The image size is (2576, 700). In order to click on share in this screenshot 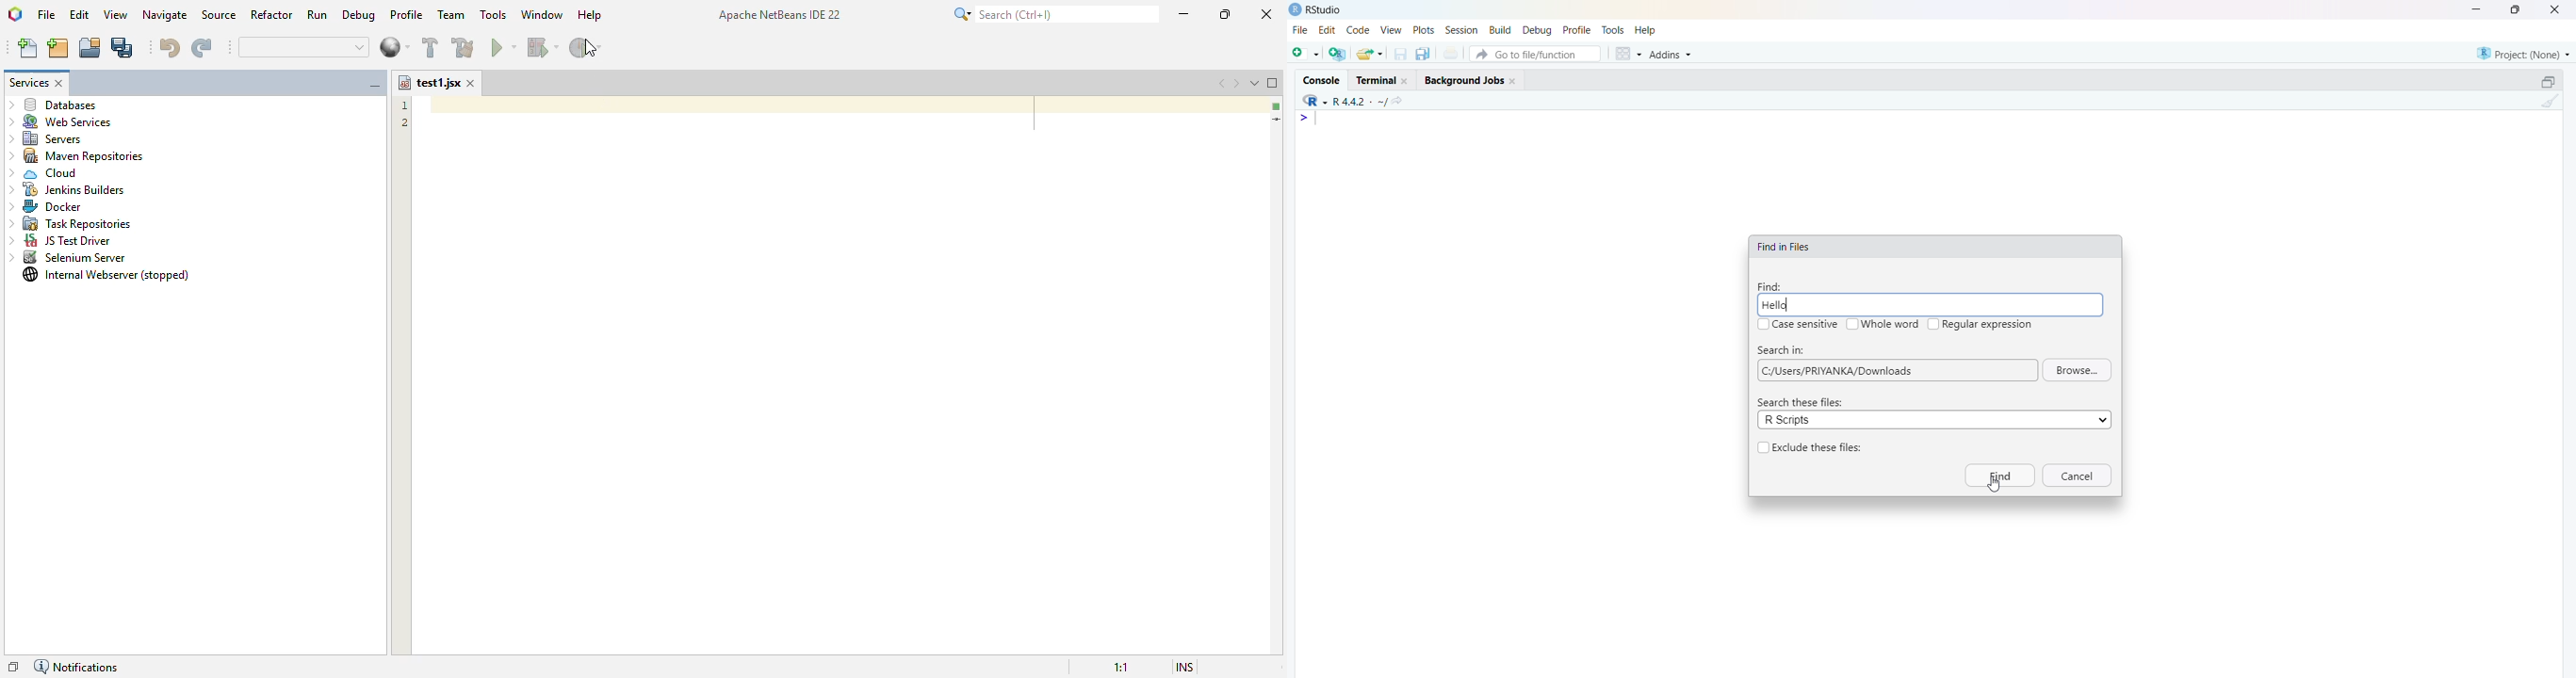, I will do `click(1399, 101)`.